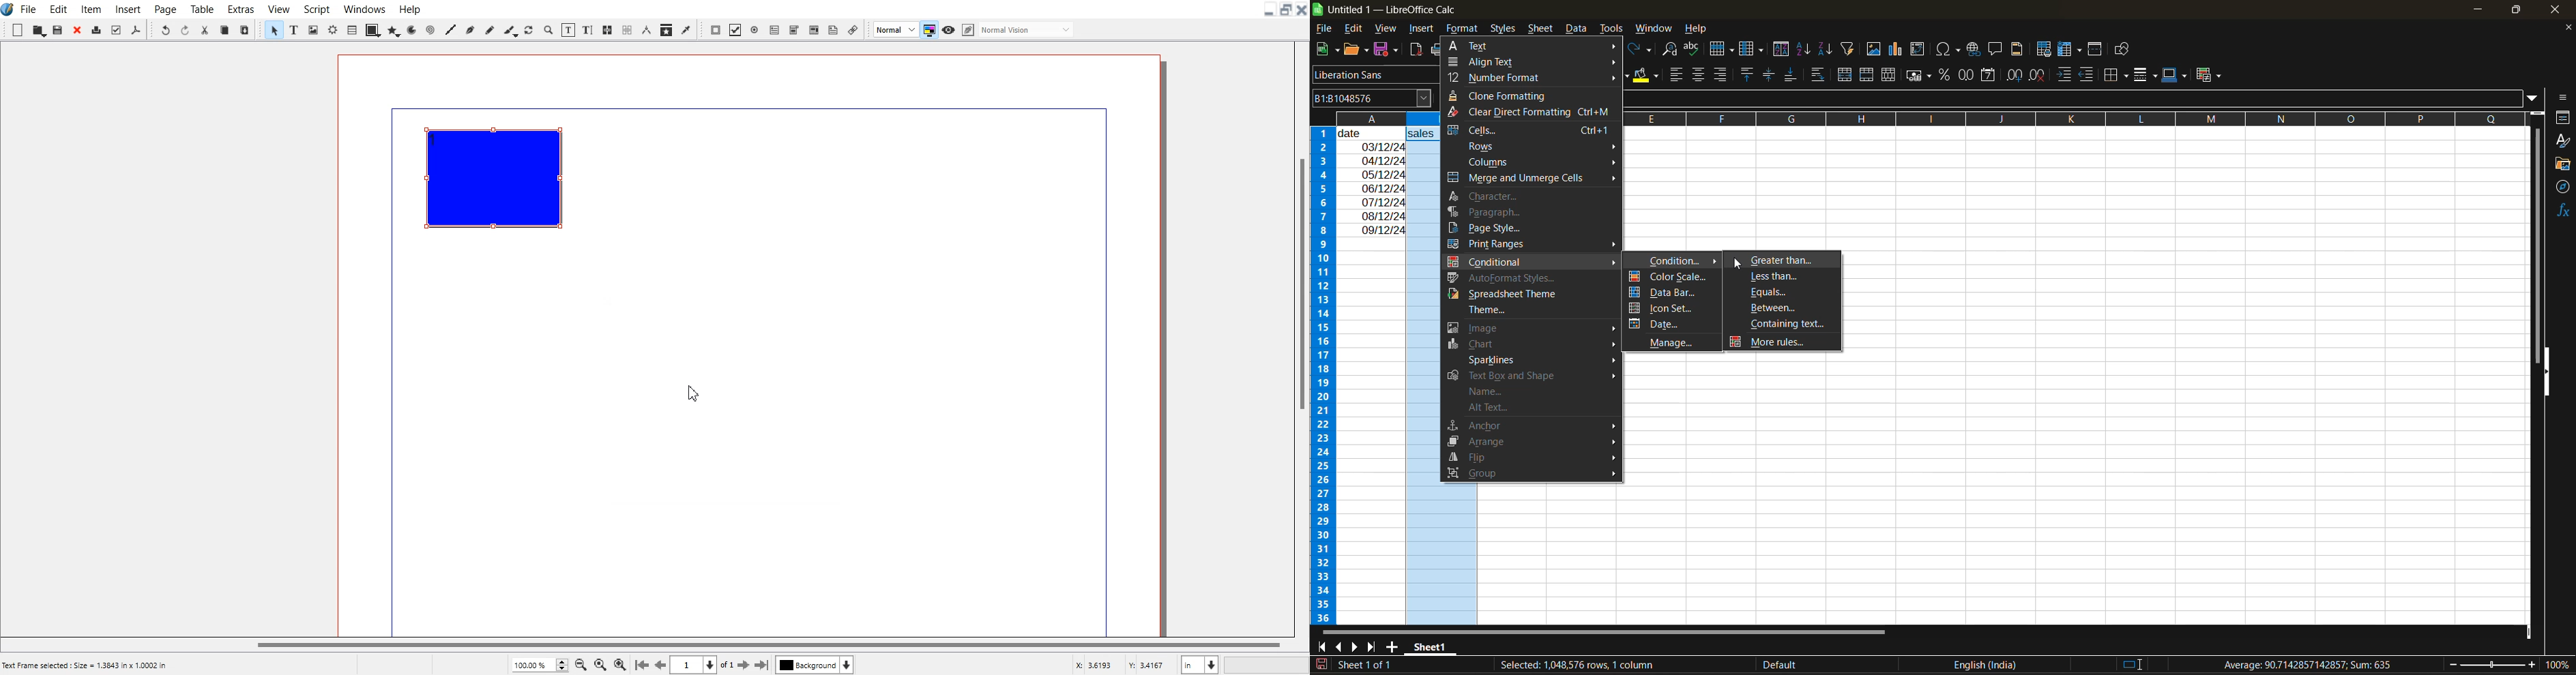 The height and width of the screenshot is (700, 2576). I want to click on align left, so click(1677, 75).